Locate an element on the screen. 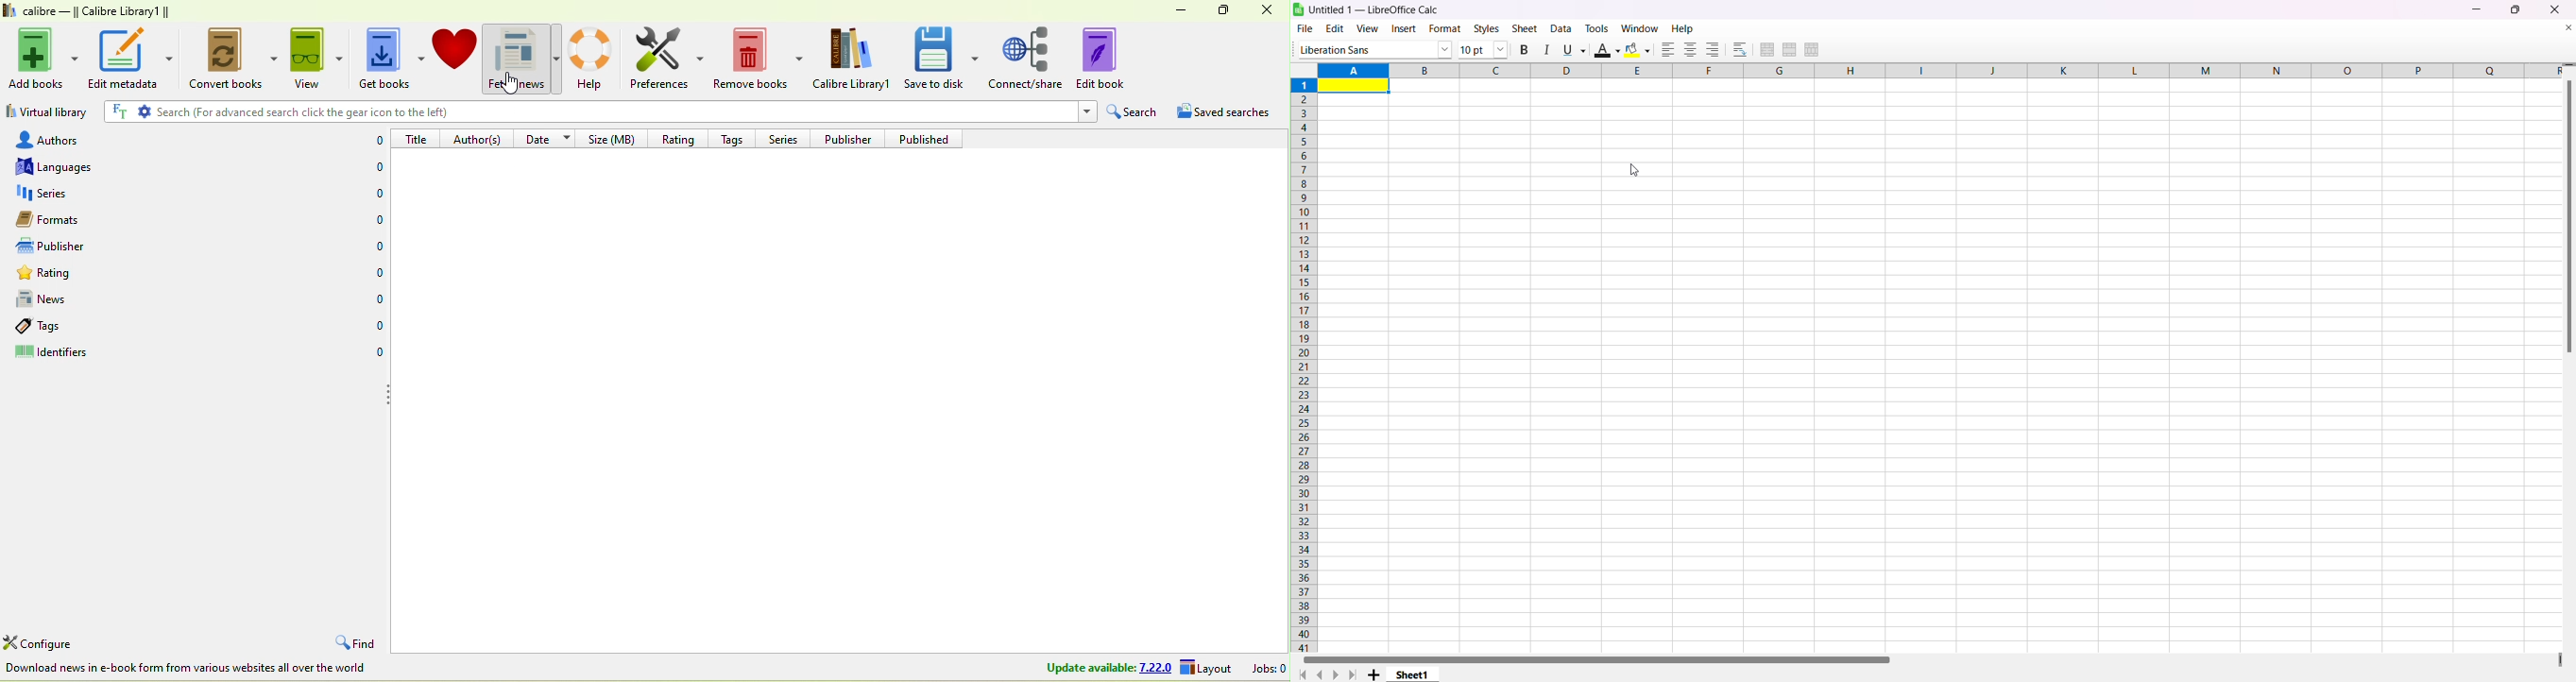 This screenshot has width=2576, height=700. 0 is located at coordinates (378, 298).